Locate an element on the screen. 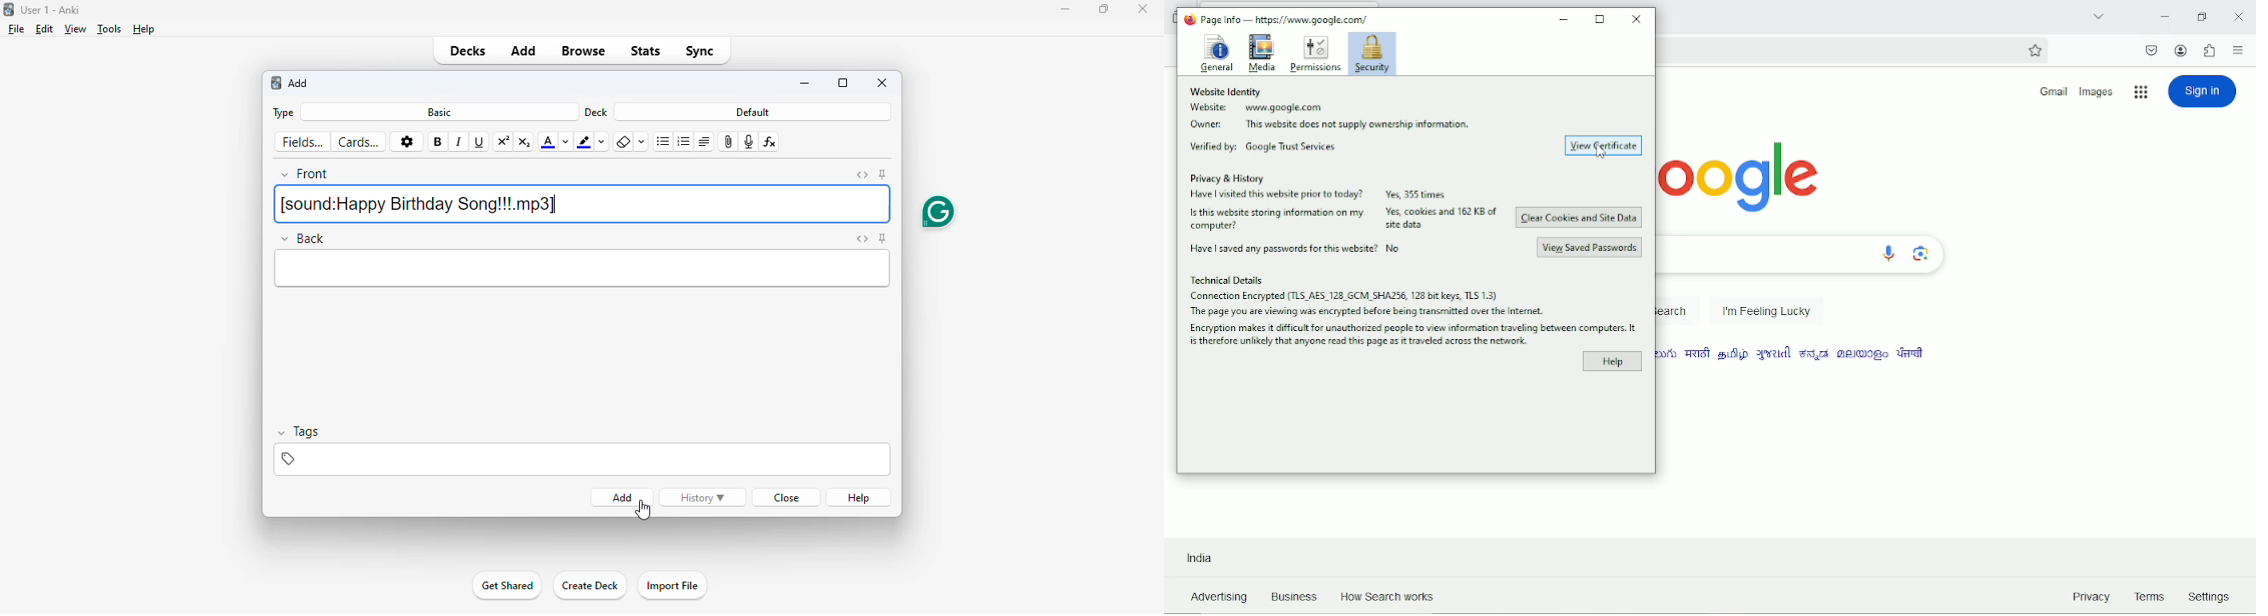 The image size is (2268, 616). Google applications is located at coordinates (2141, 92).